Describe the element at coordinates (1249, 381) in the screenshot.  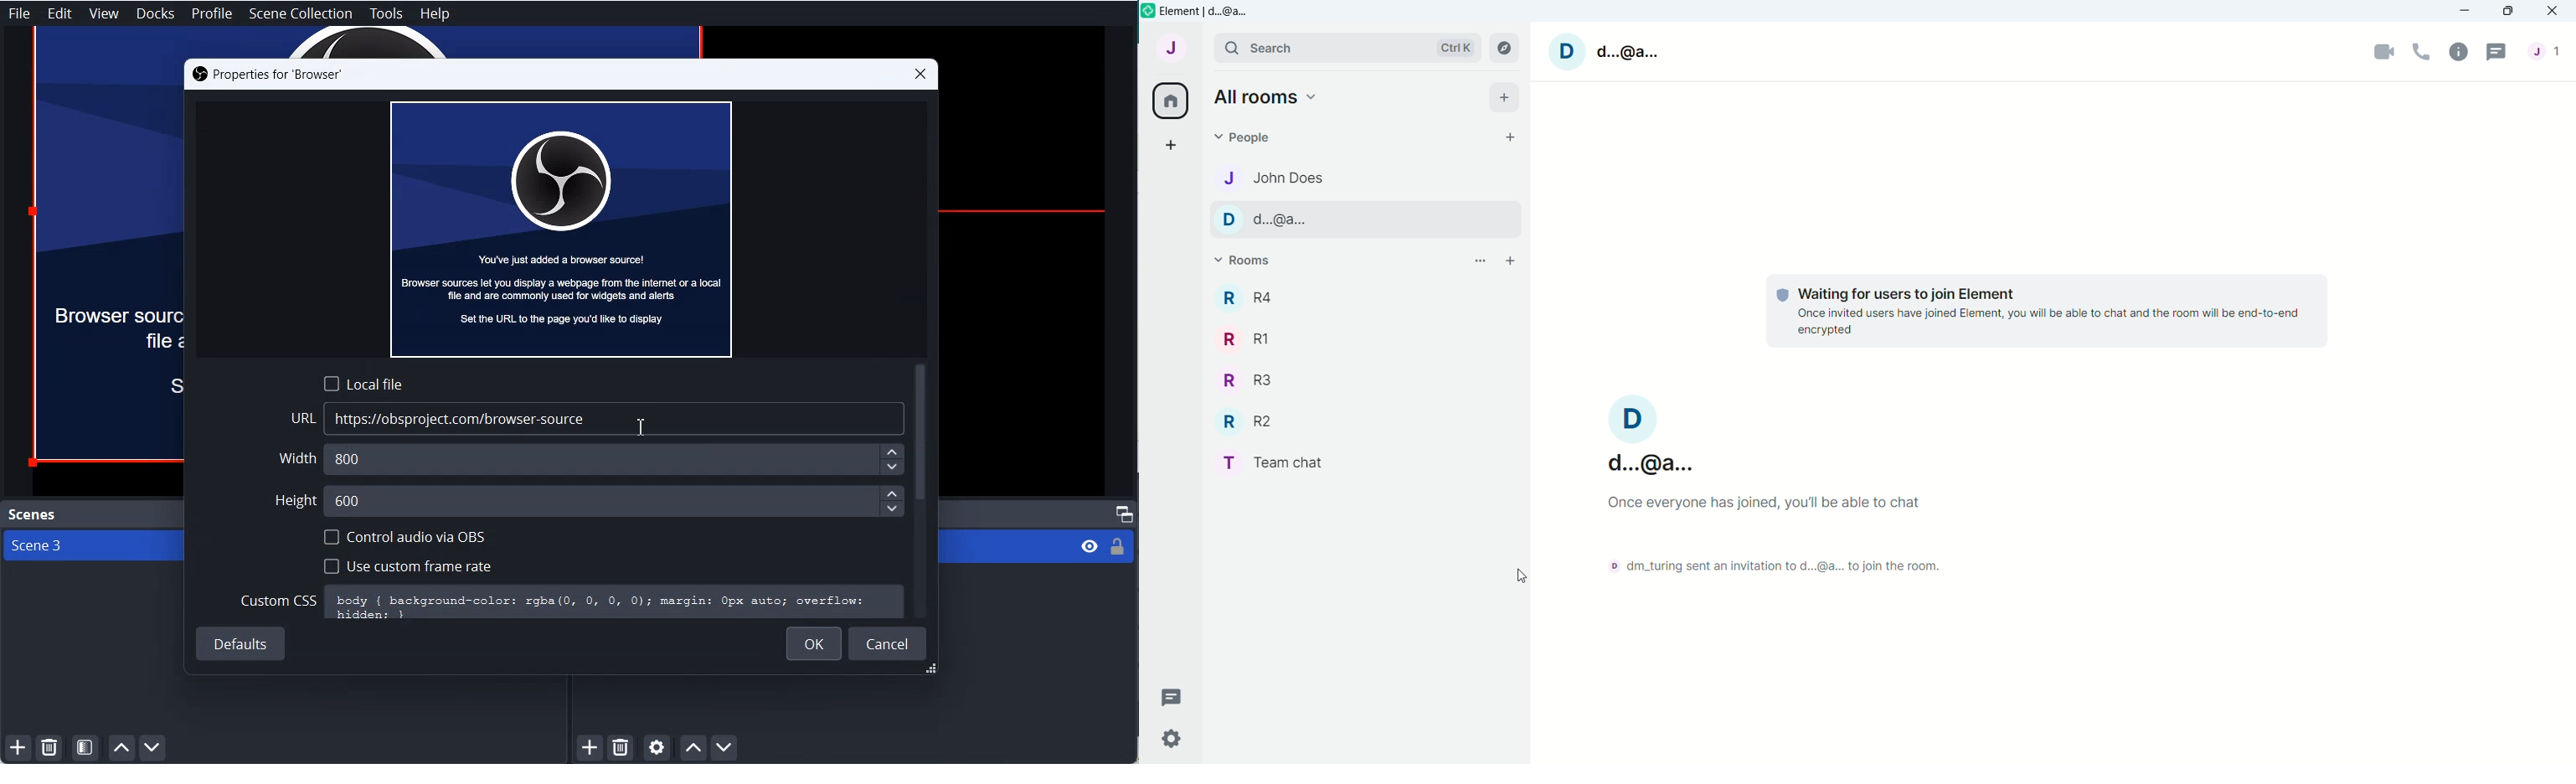
I see `Room R3` at that location.